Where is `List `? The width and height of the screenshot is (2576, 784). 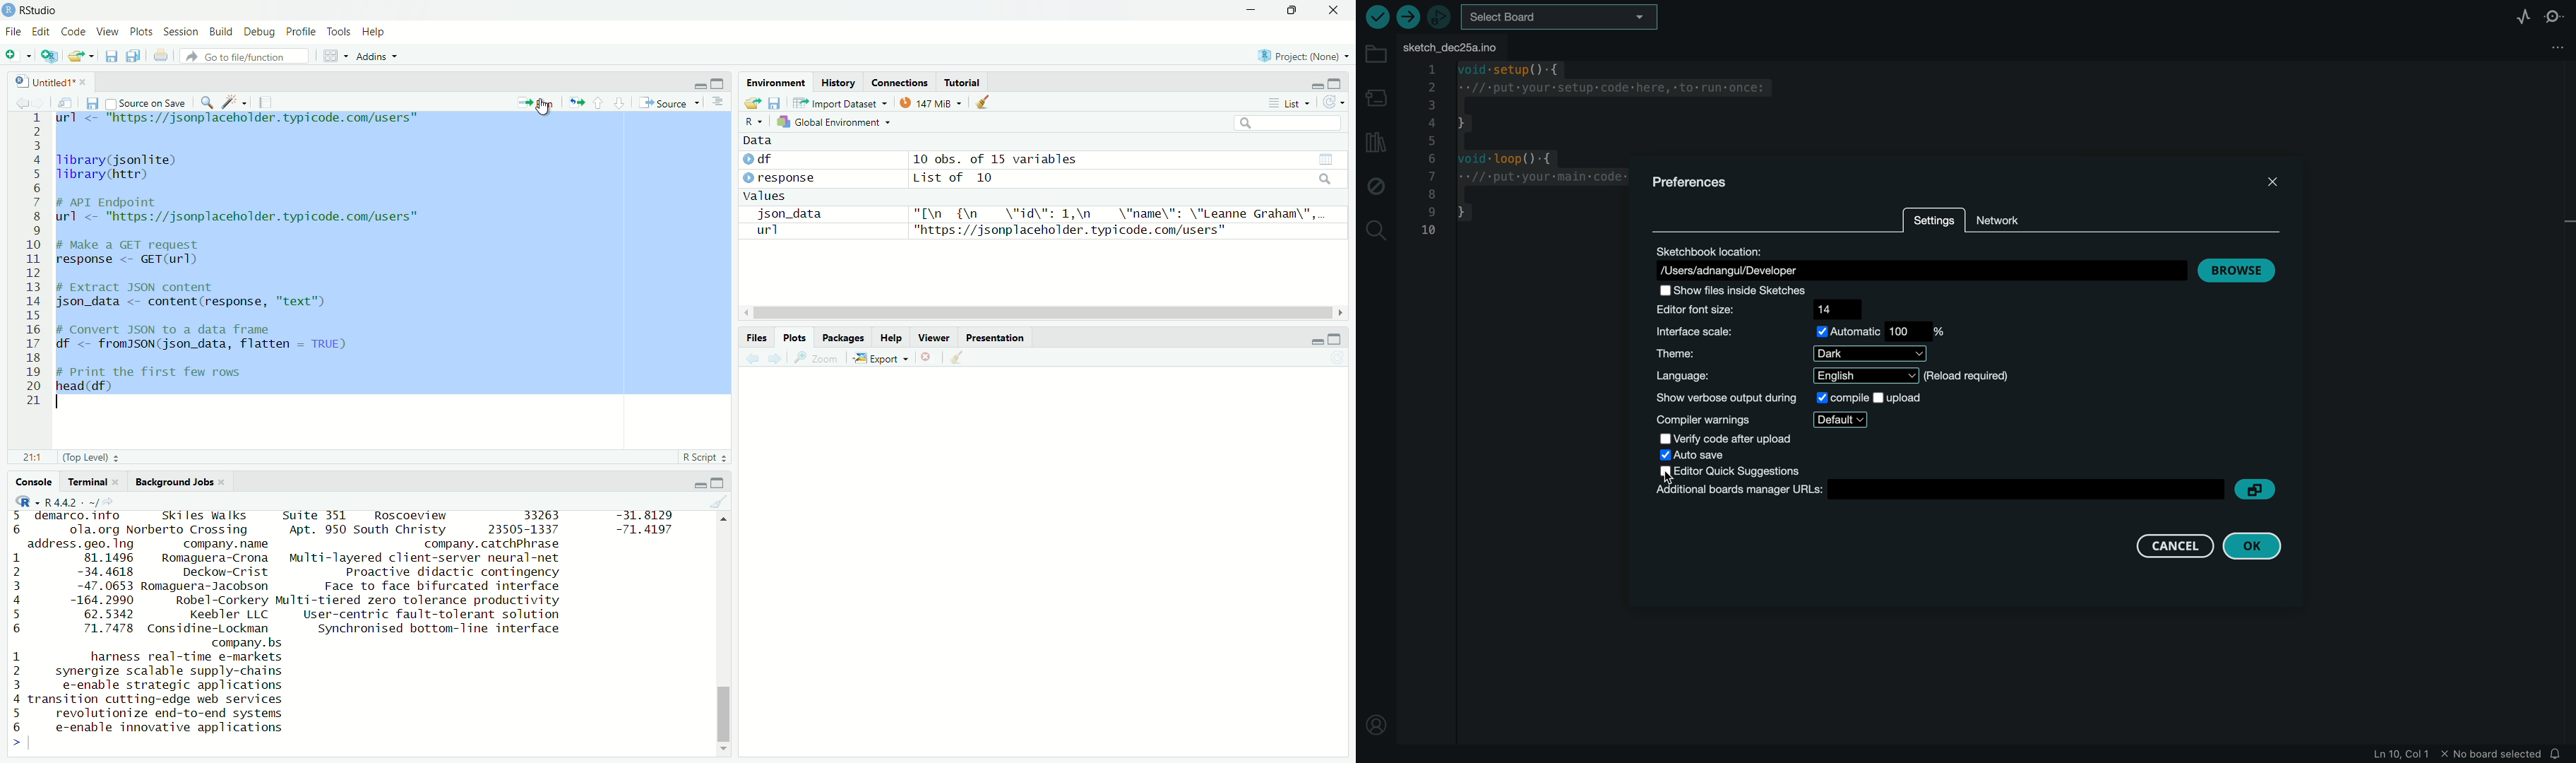
List  is located at coordinates (1287, 102).